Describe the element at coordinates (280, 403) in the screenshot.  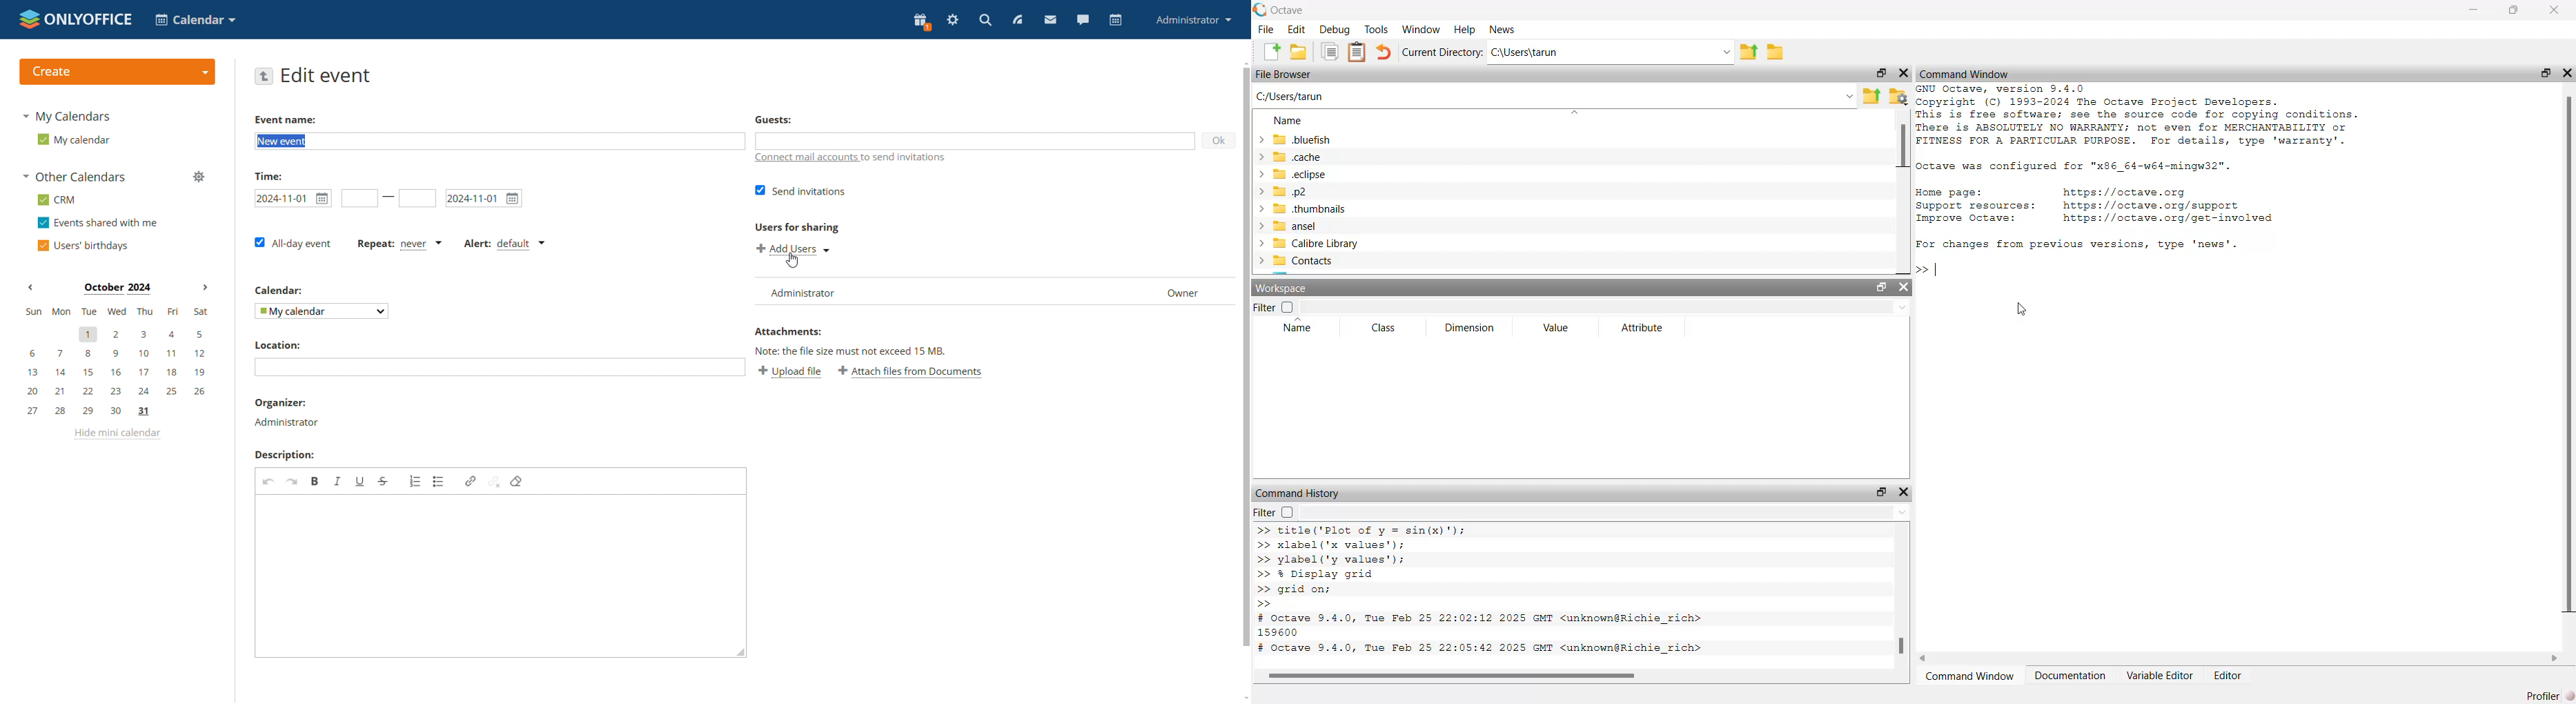
I see `organiser` at that location.